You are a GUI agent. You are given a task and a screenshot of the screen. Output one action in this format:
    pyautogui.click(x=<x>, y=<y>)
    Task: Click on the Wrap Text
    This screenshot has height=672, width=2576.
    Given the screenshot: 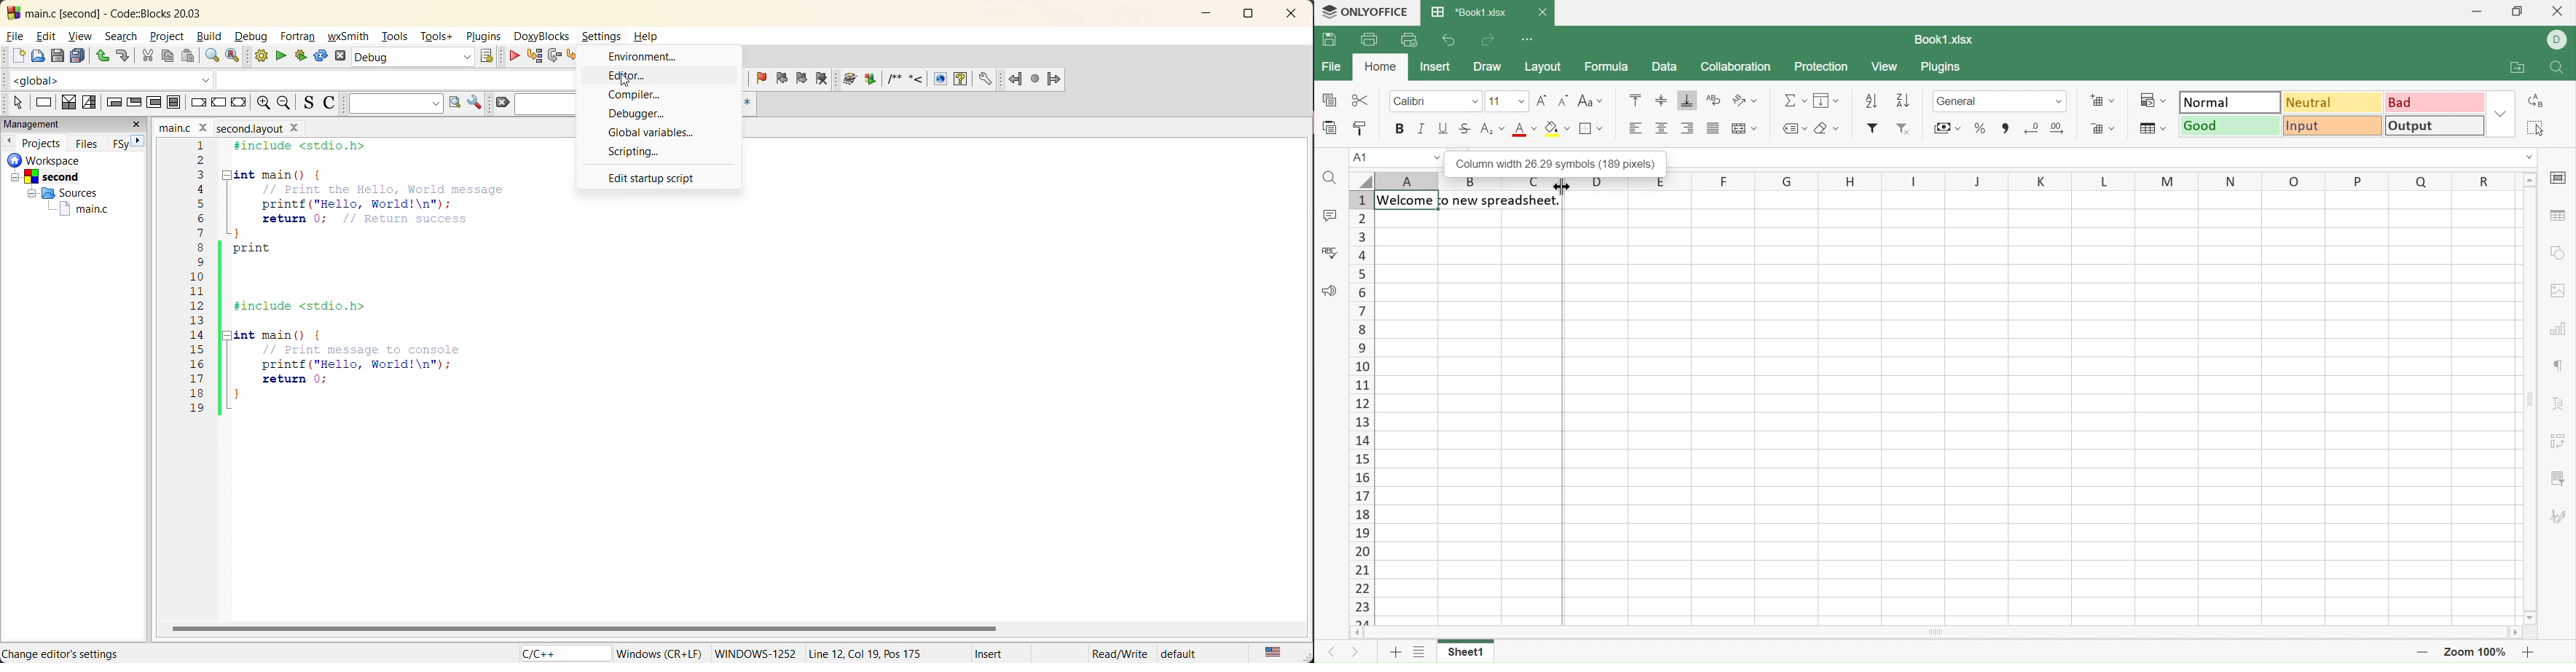 What is the action you would take?
    pyautogui.click(x=1714, y=100)
    